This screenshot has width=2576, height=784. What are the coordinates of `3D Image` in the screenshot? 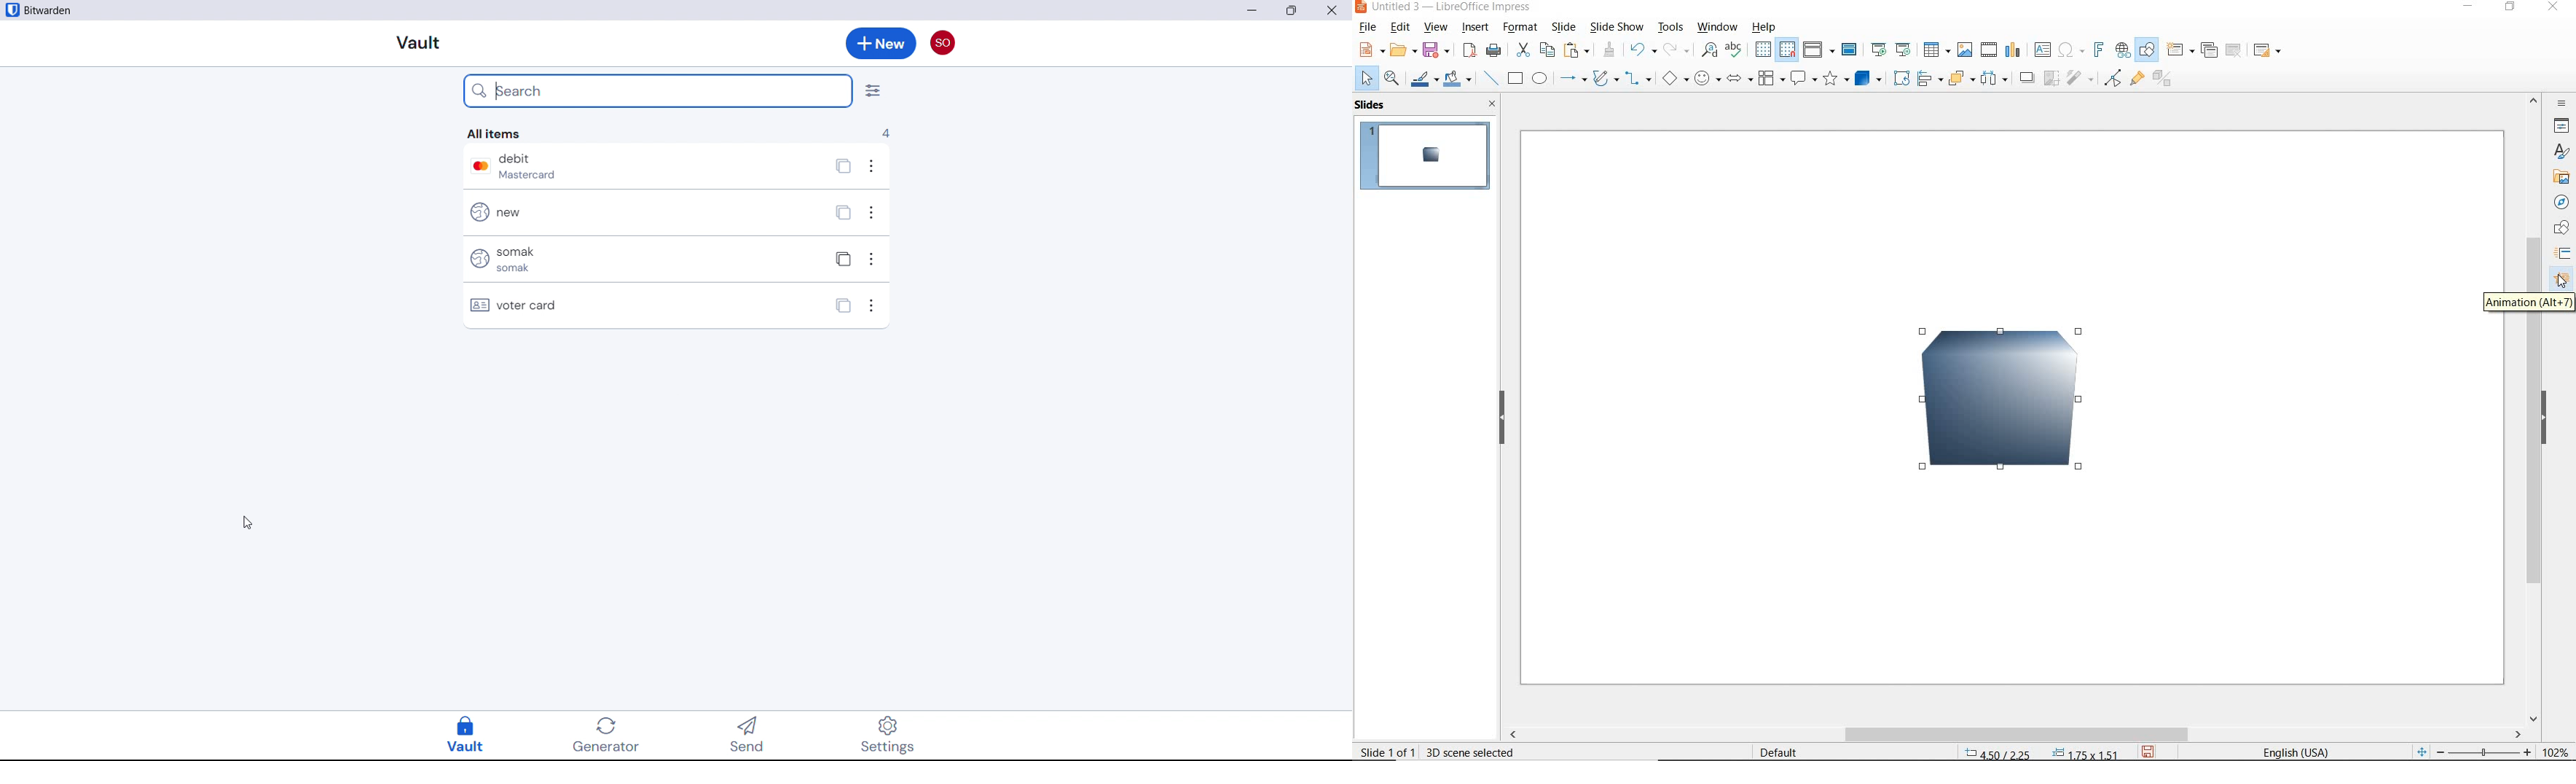 It's located at (1996, 398).